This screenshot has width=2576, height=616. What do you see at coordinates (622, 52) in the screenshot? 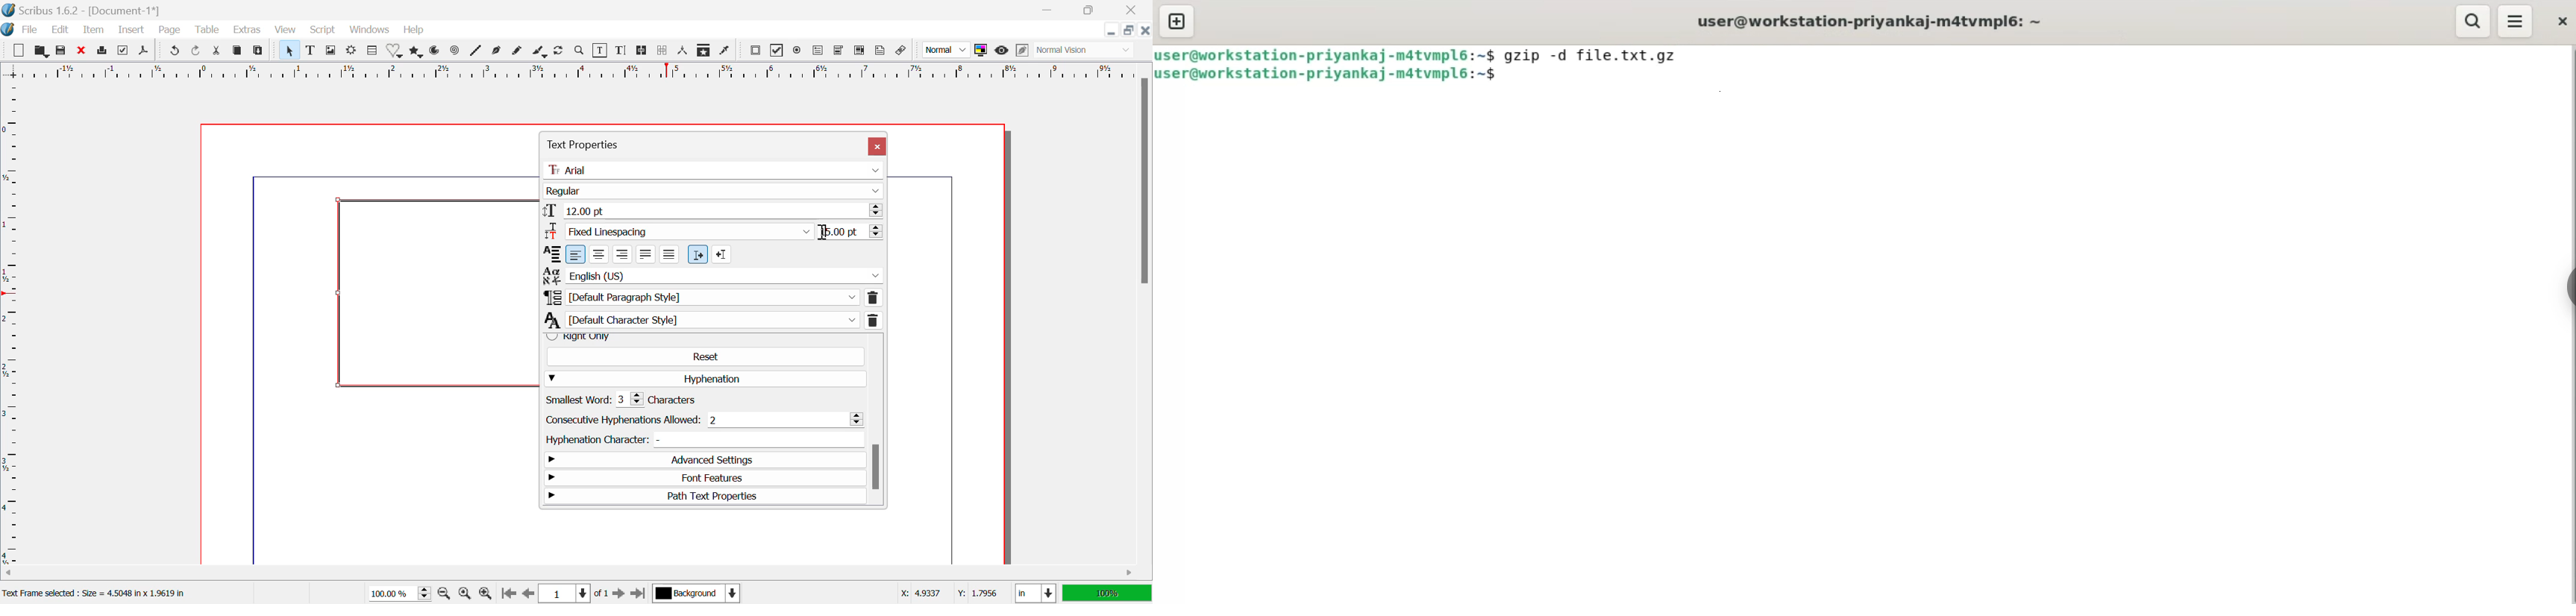
I see `Edit Text with Story Editor` at bounding box center [622, 52].